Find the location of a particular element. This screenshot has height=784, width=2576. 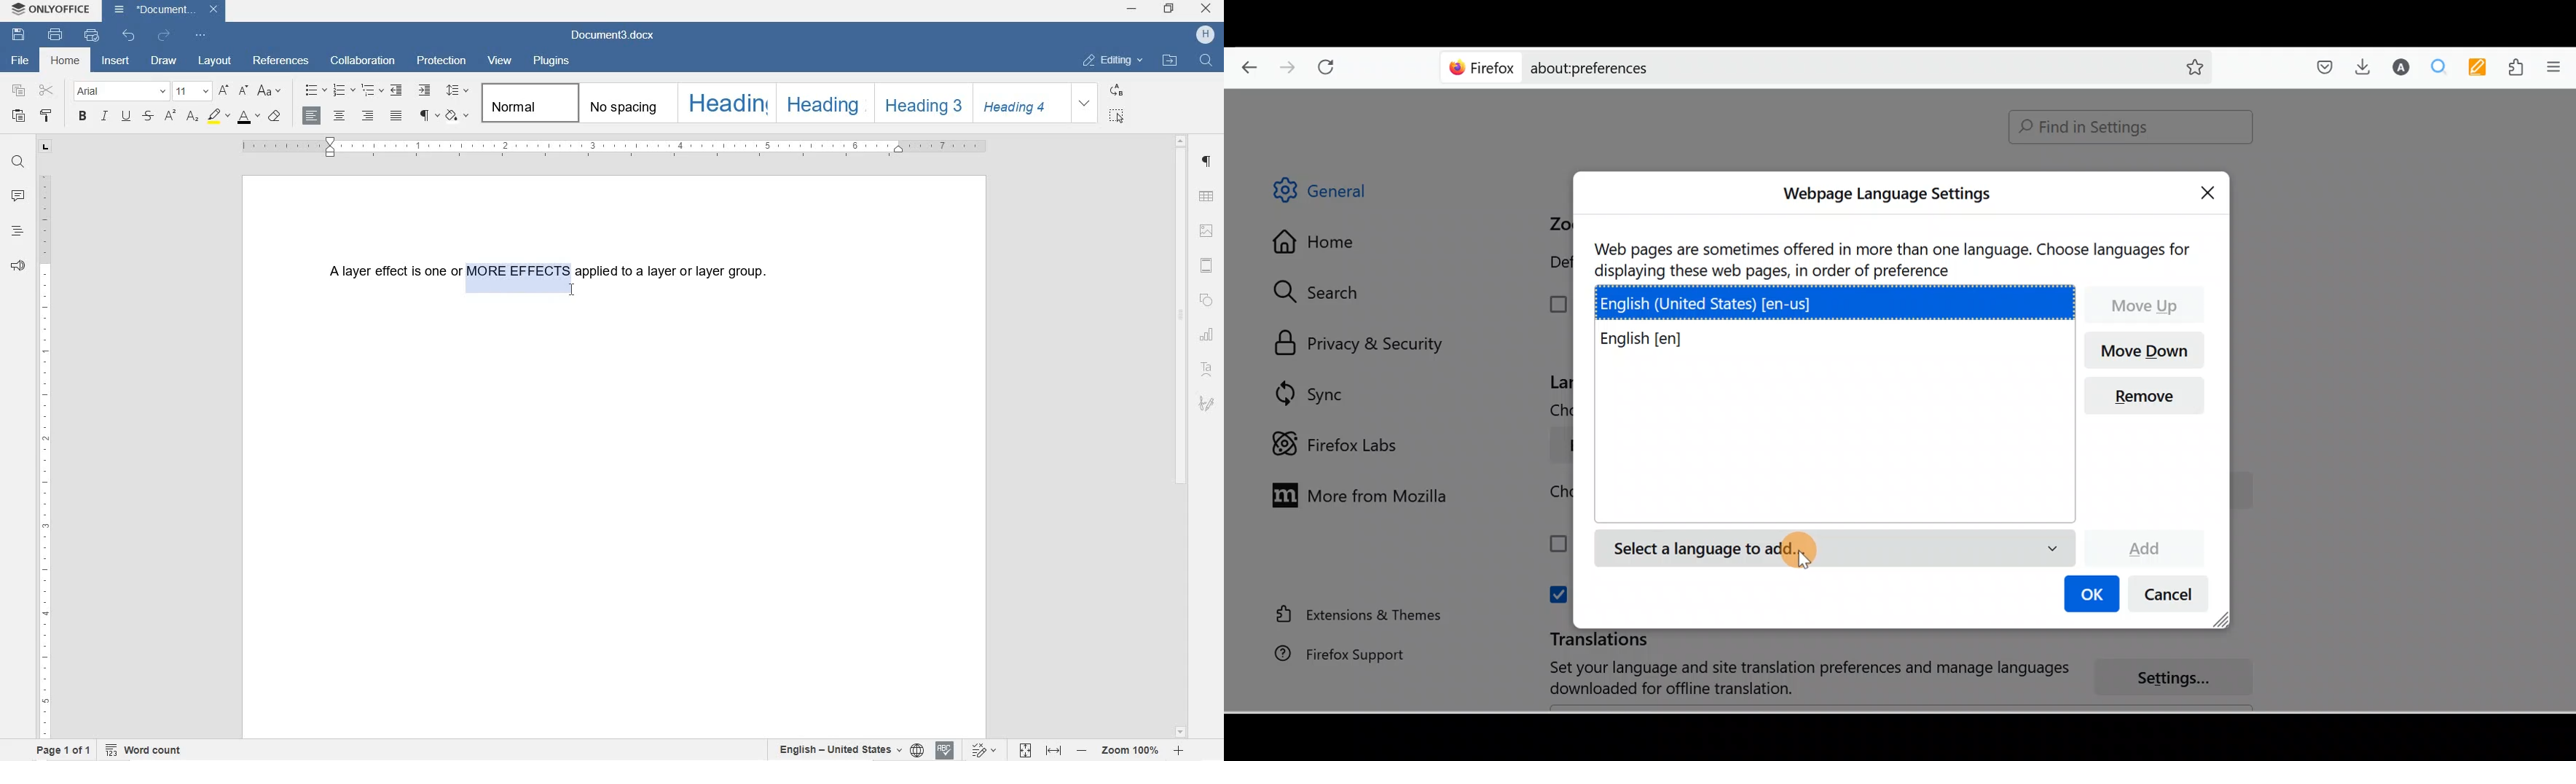

PAGE 1 OF 1 is located at coordinates (63, 751).